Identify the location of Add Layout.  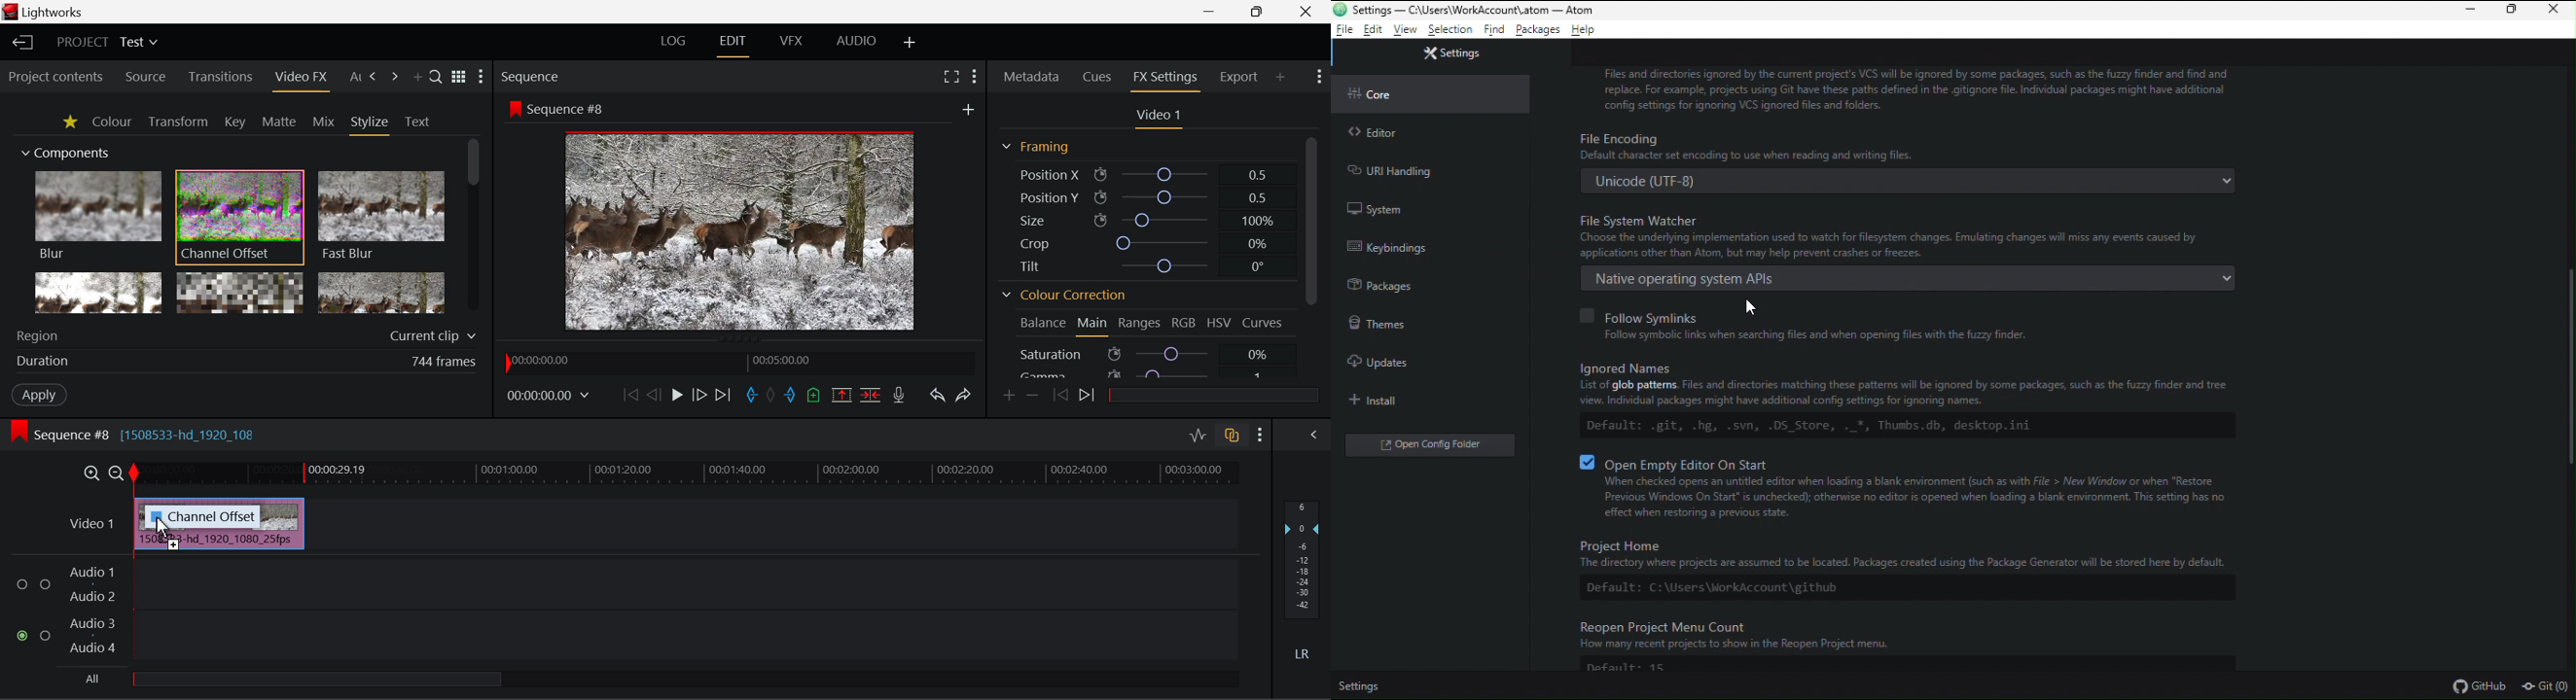
(911, 45).